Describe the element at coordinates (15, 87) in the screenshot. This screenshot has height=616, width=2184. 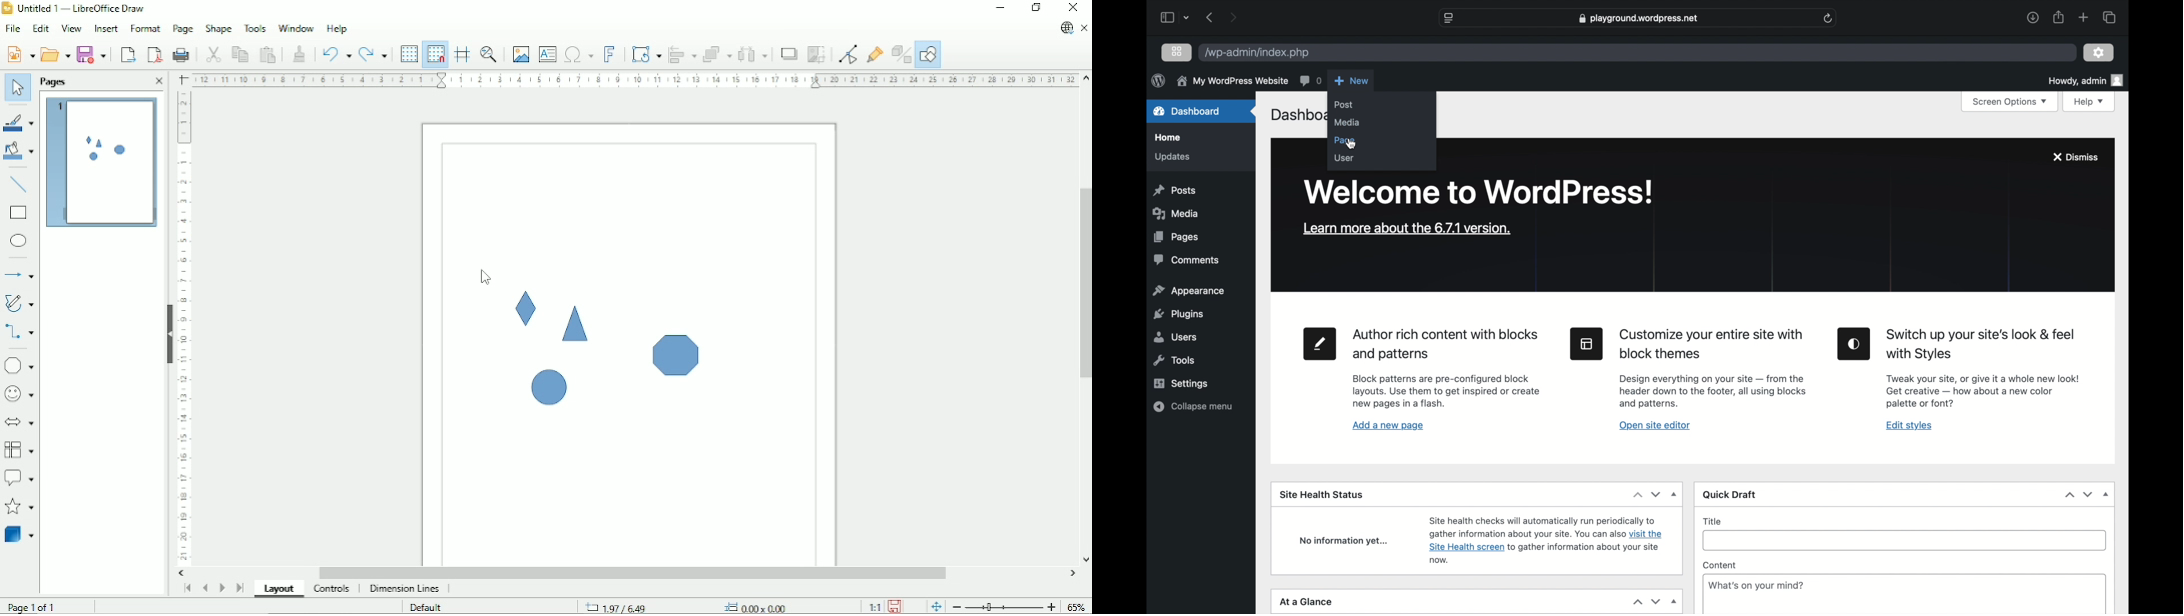
I see `Select` at that location.